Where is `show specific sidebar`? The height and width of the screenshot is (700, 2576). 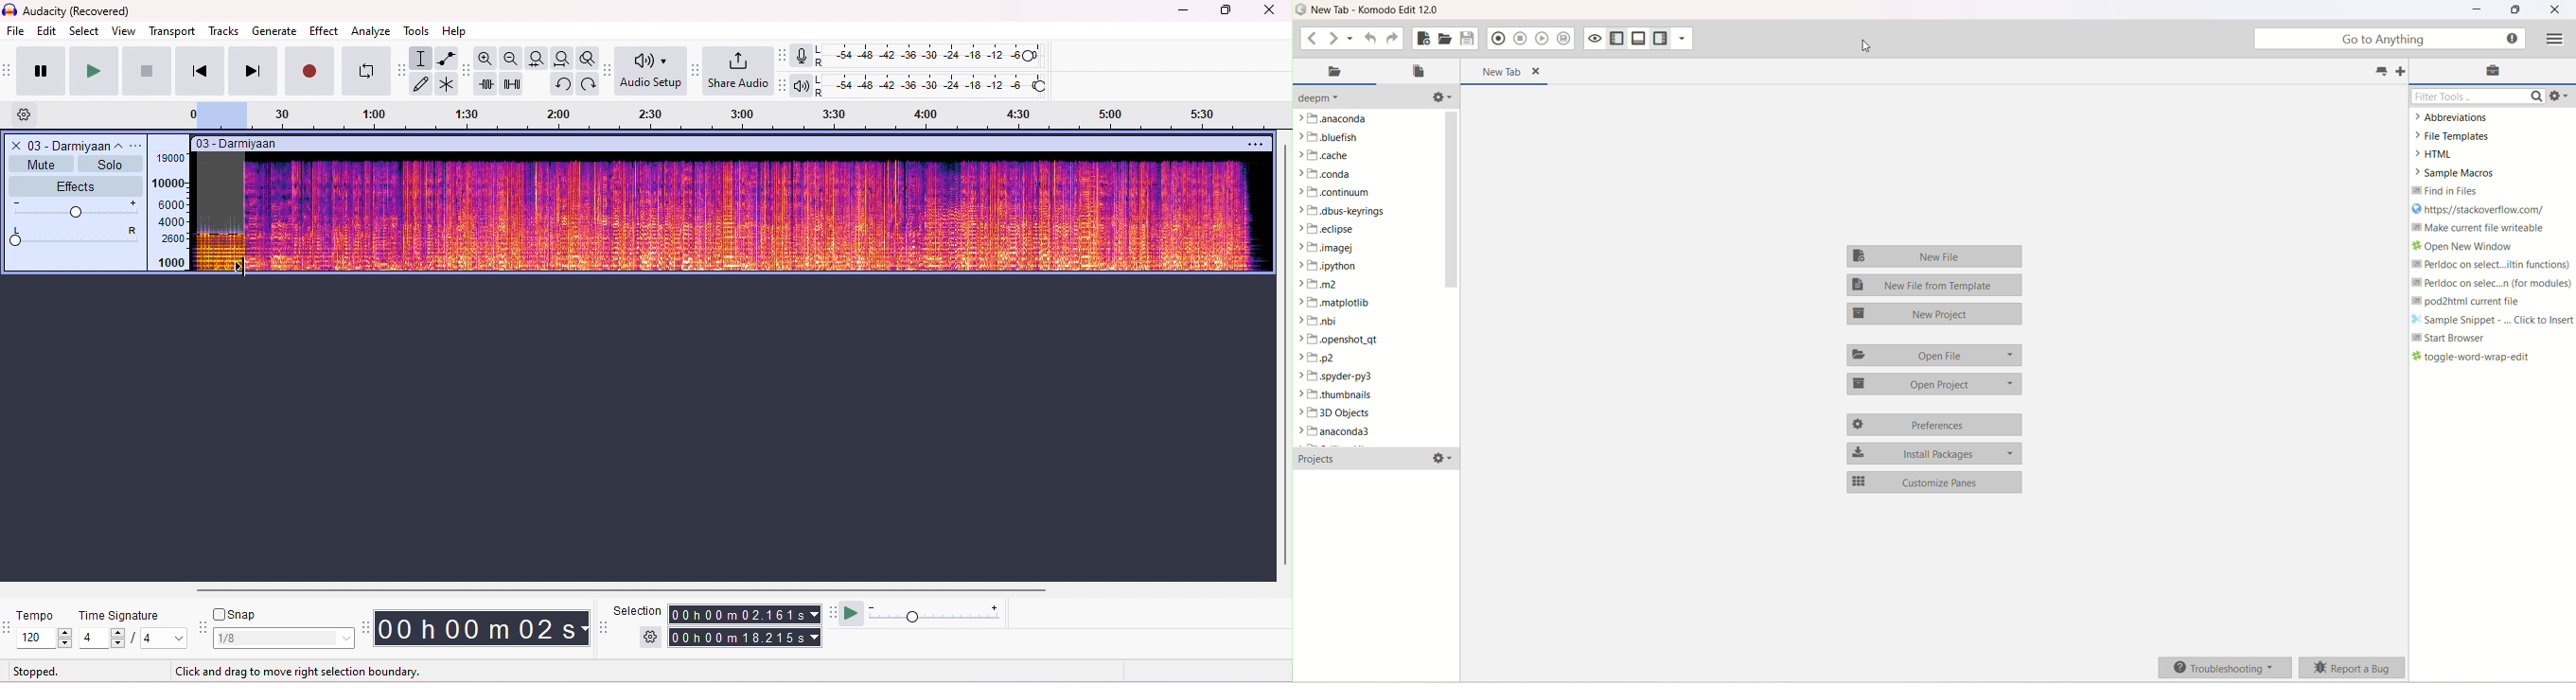 show specific sidebar is located at coordinates (1685, 39).